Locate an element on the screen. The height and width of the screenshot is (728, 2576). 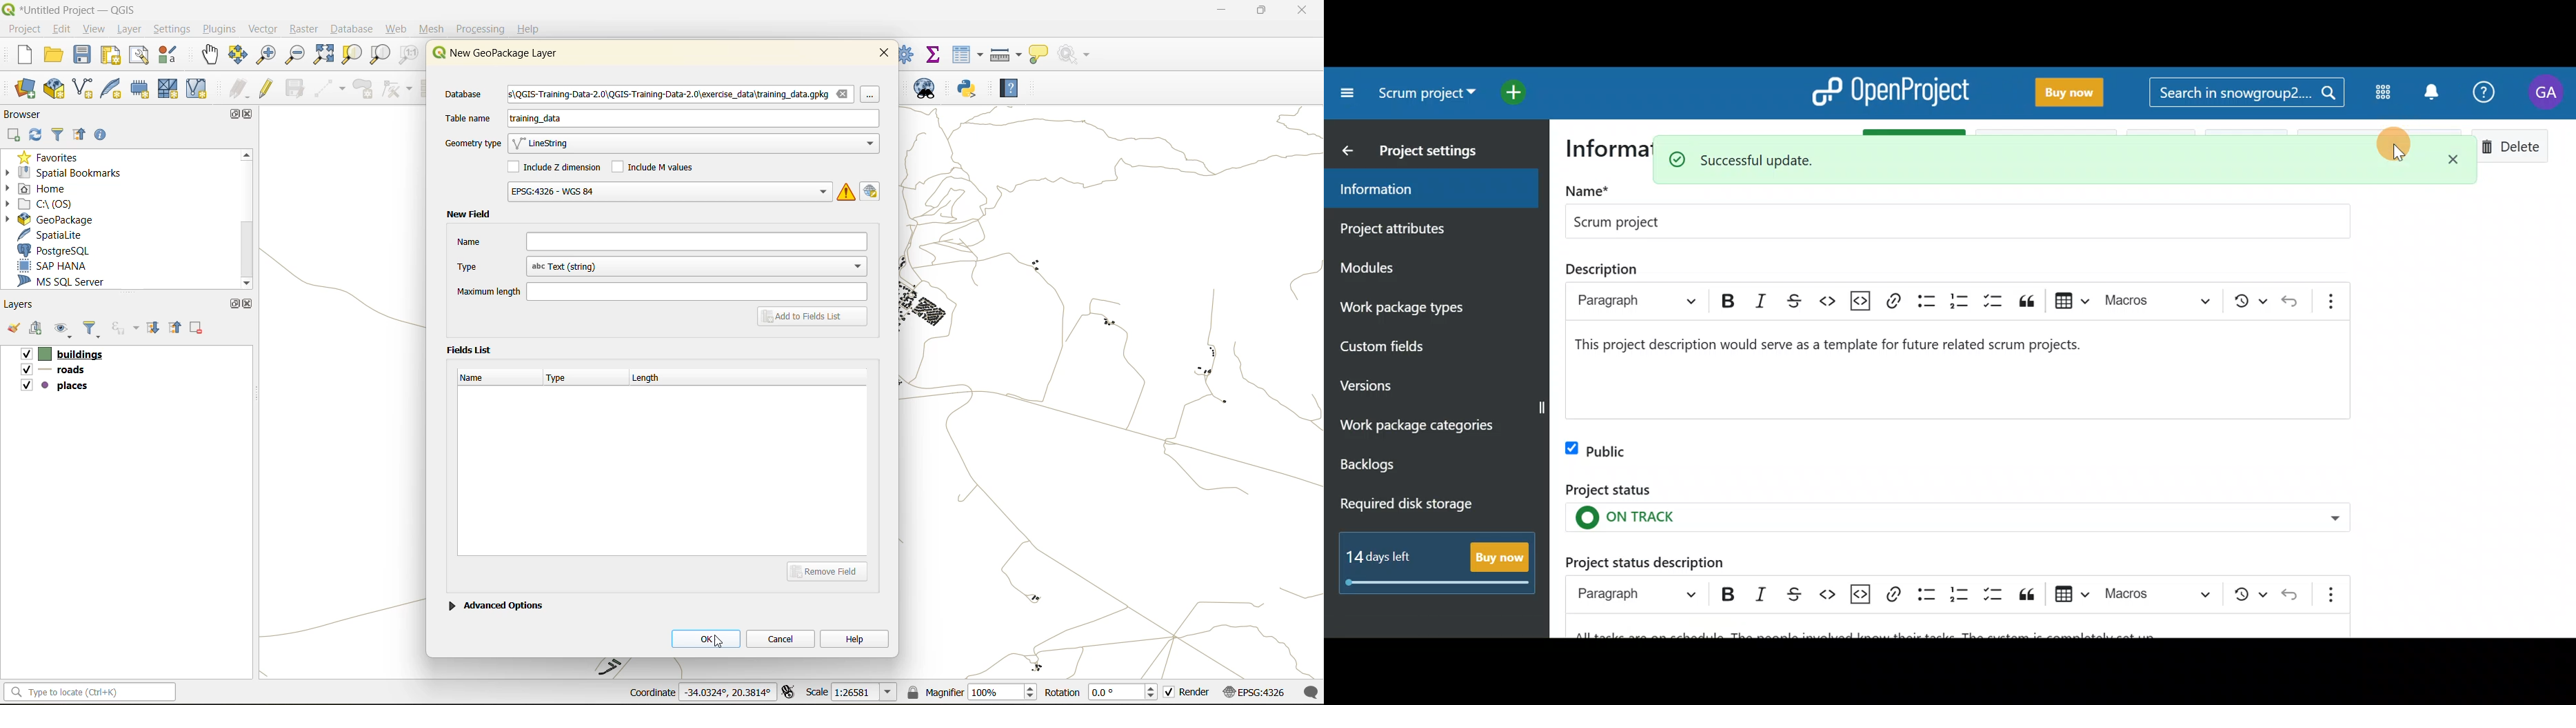
project is located at coordinates (23, 28).